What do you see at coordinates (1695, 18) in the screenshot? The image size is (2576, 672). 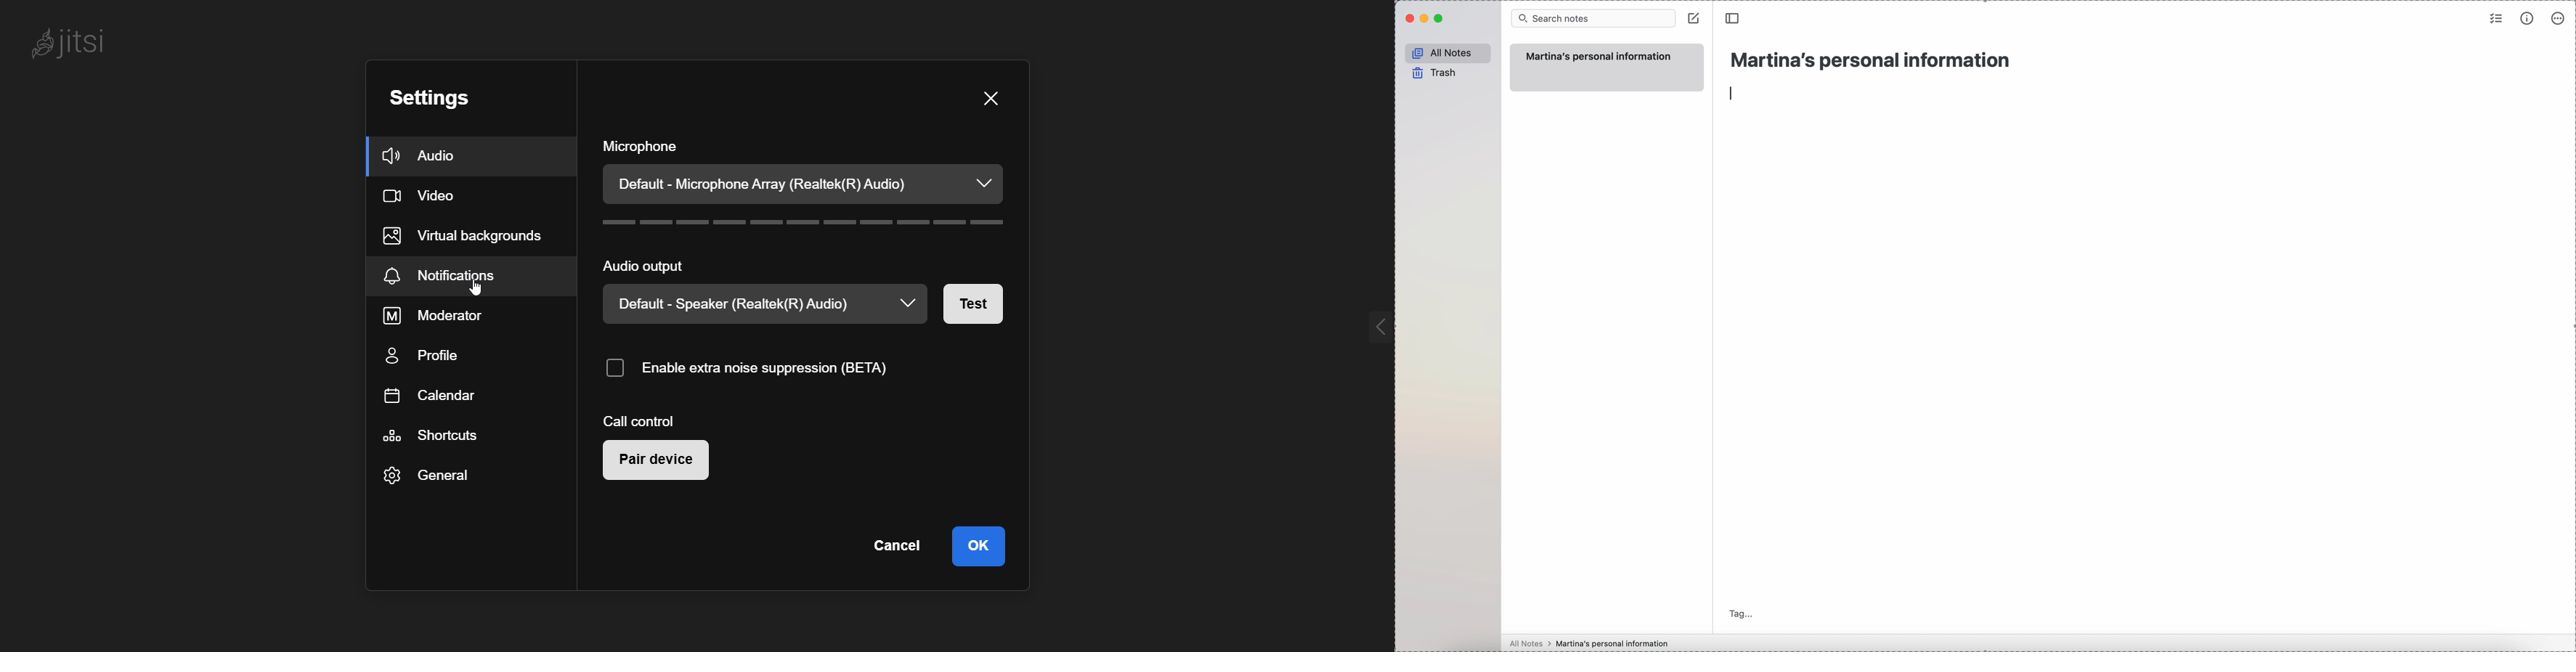 I see `create note` at bounding box center [1695, 18].